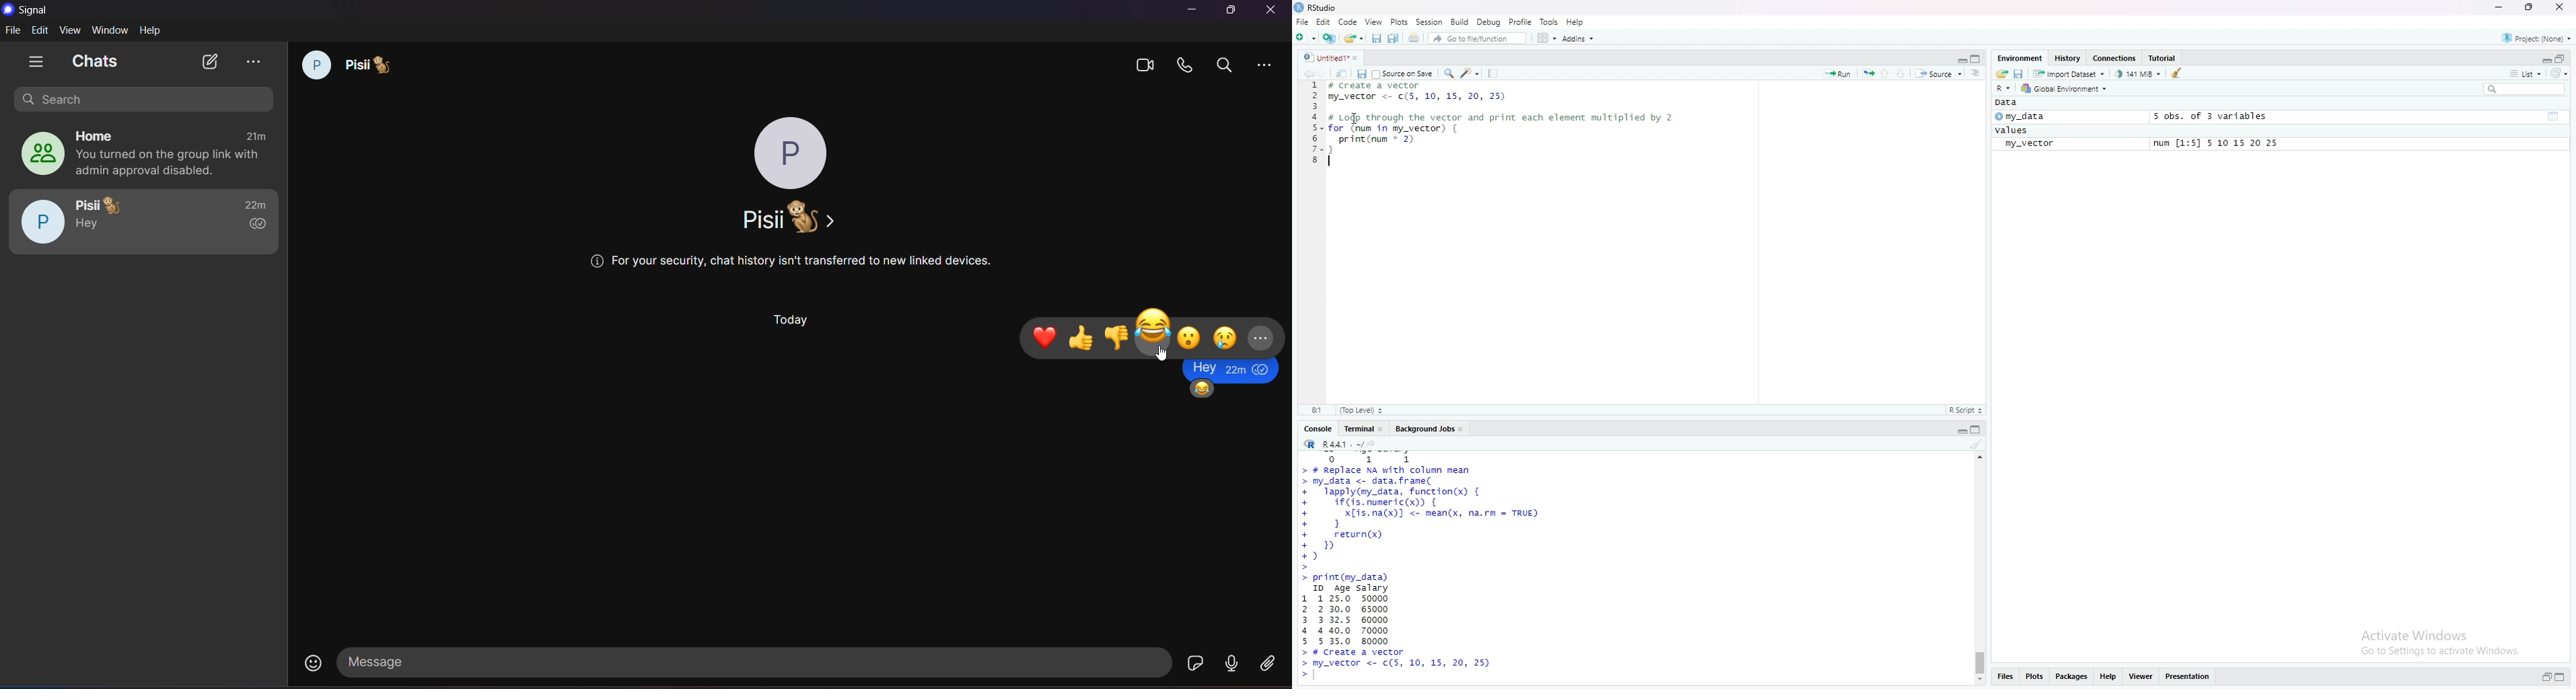  I want to click on expand, so click(1962, 431).